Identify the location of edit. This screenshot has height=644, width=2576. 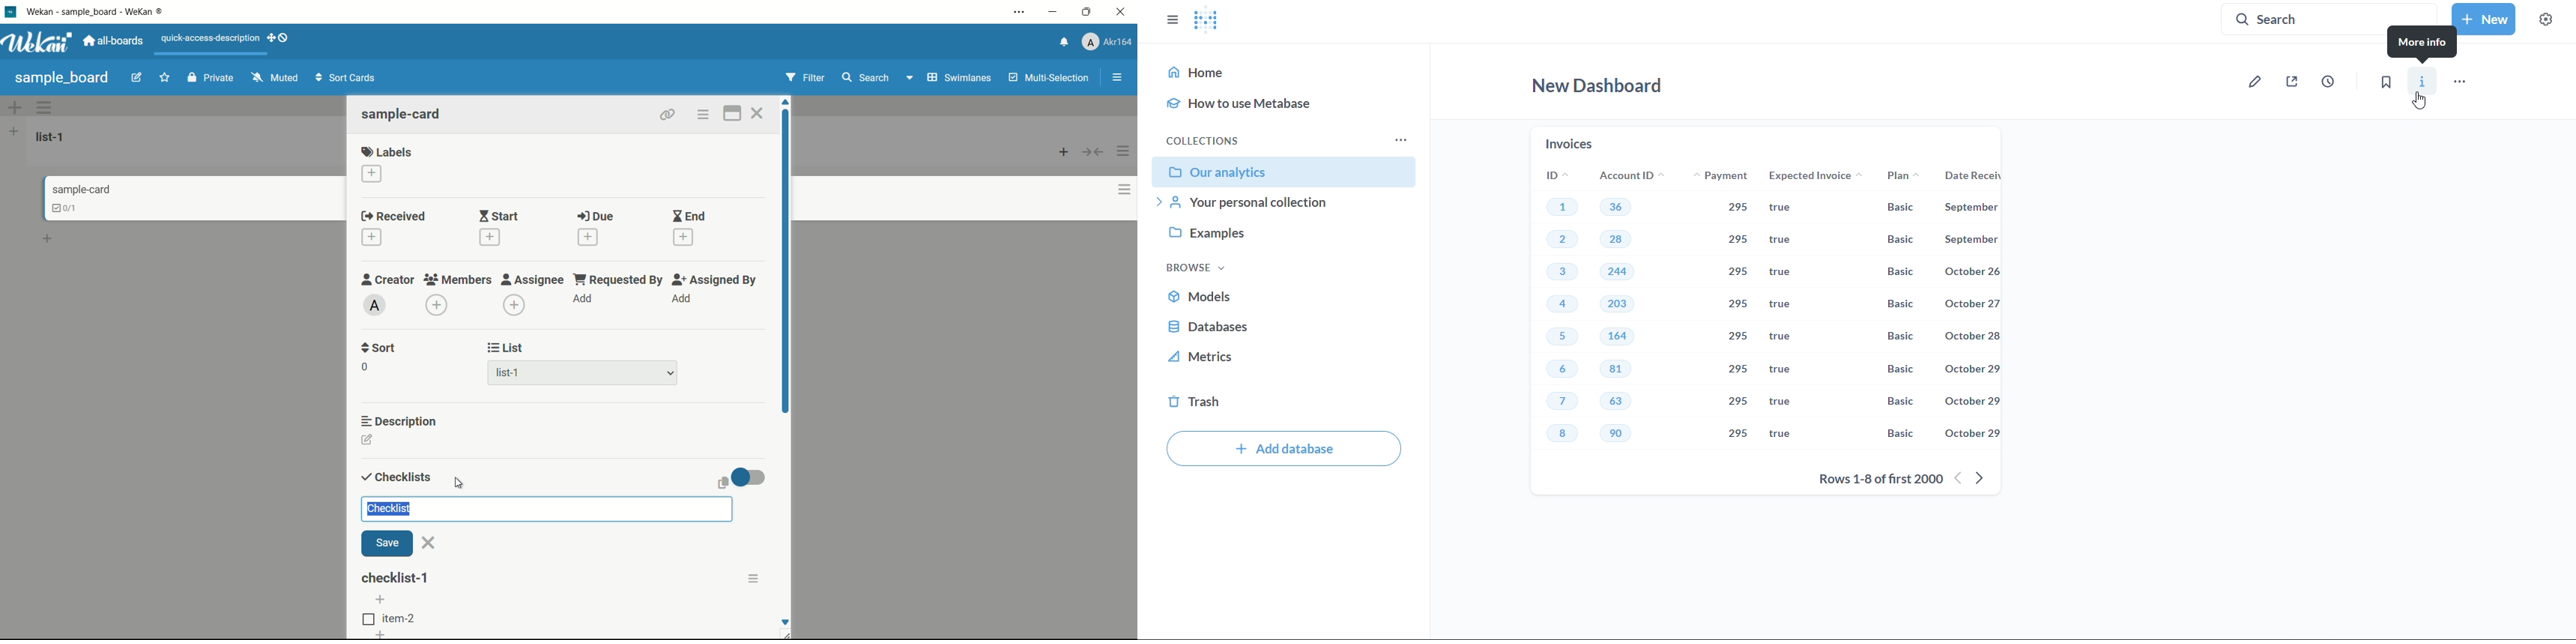
(2258, 82).